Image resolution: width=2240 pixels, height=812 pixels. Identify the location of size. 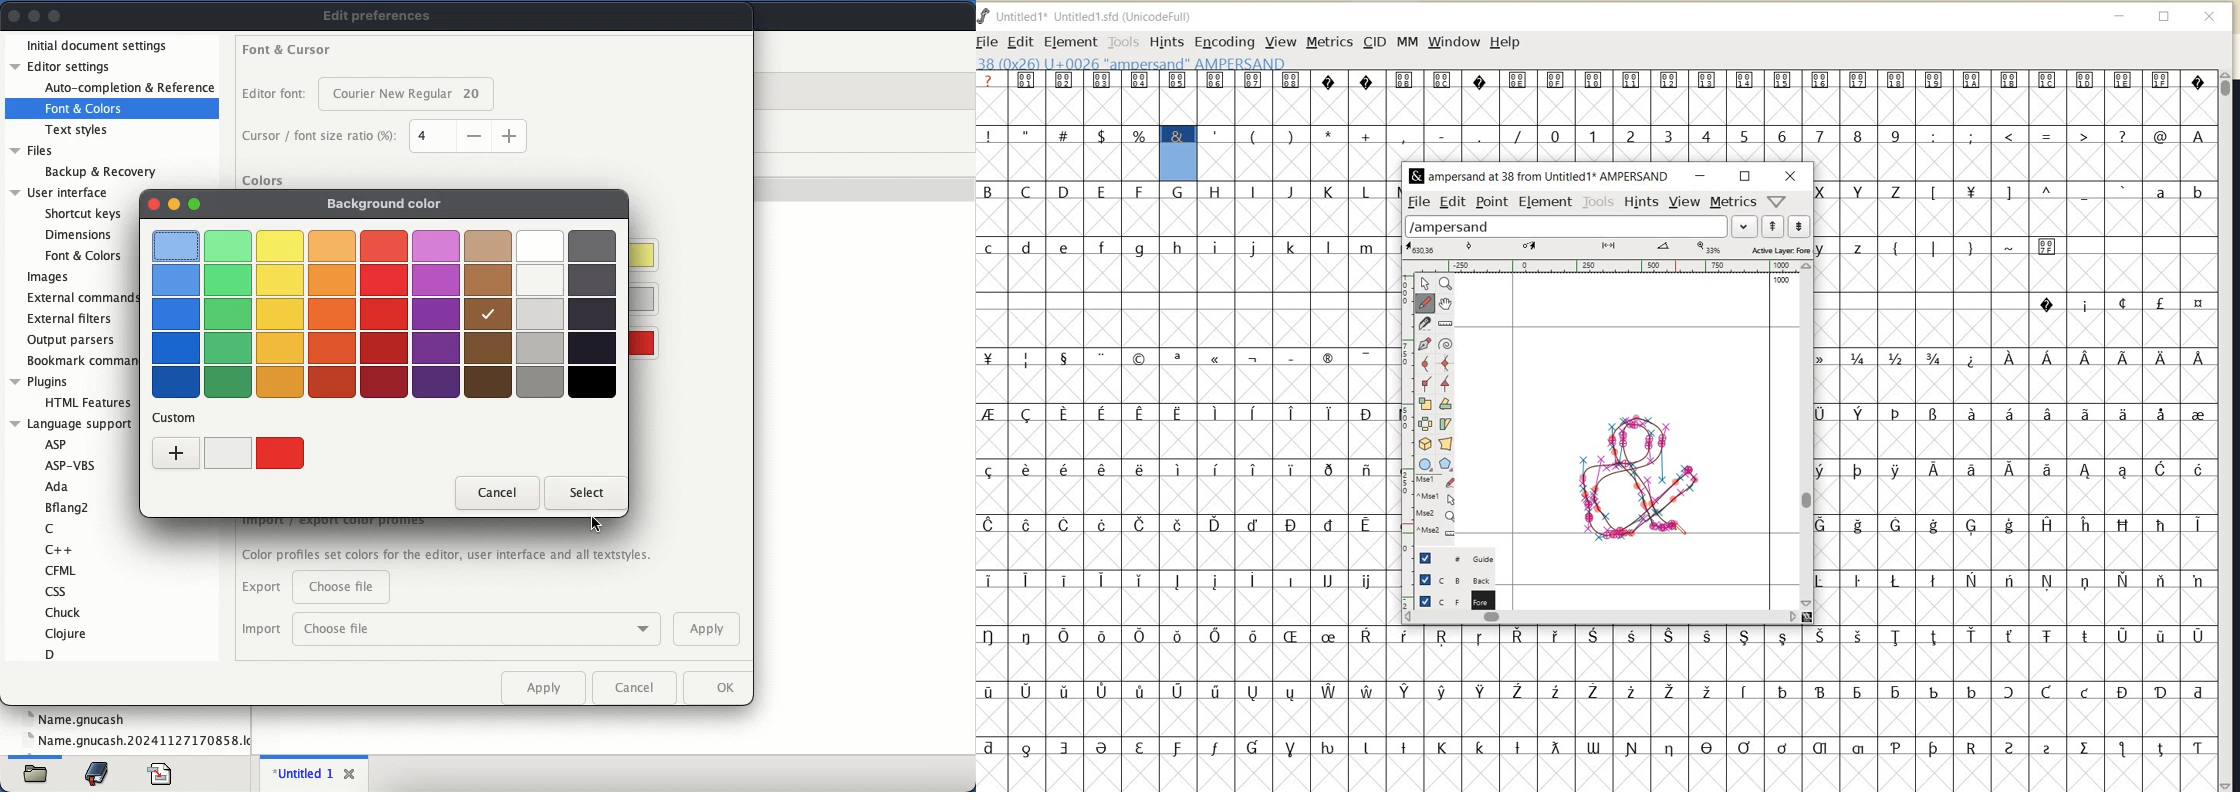
(469, 135).